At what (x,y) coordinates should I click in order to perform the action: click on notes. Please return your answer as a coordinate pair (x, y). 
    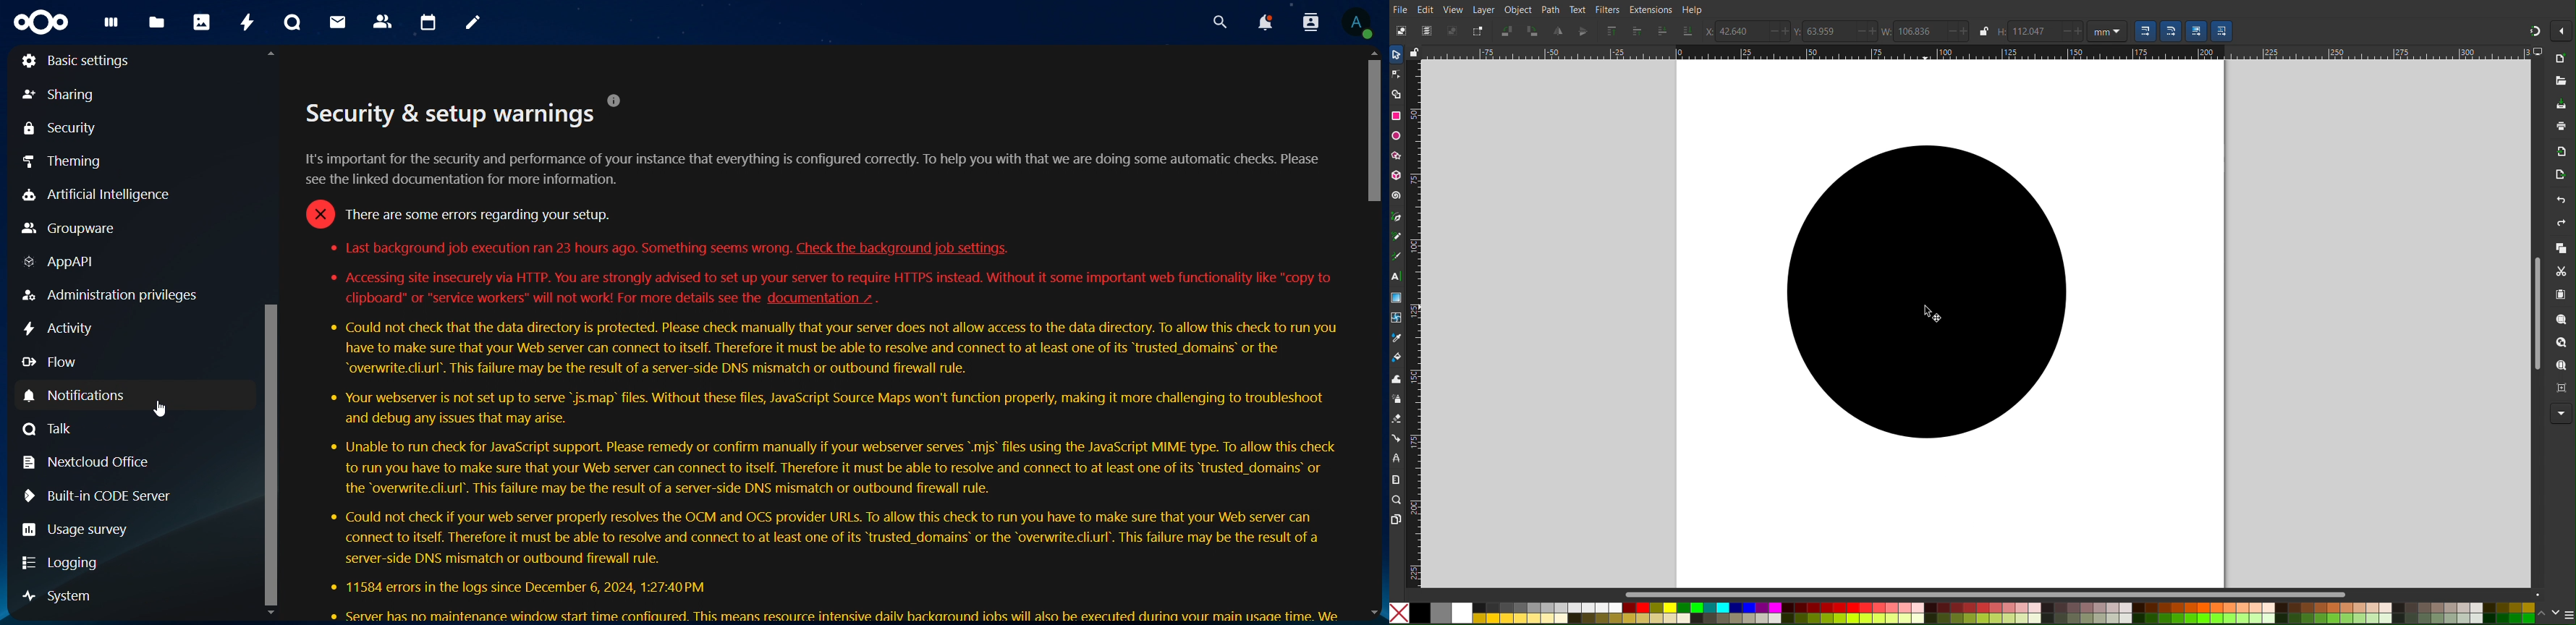
    Looking at the image, I should click on (473, 23).